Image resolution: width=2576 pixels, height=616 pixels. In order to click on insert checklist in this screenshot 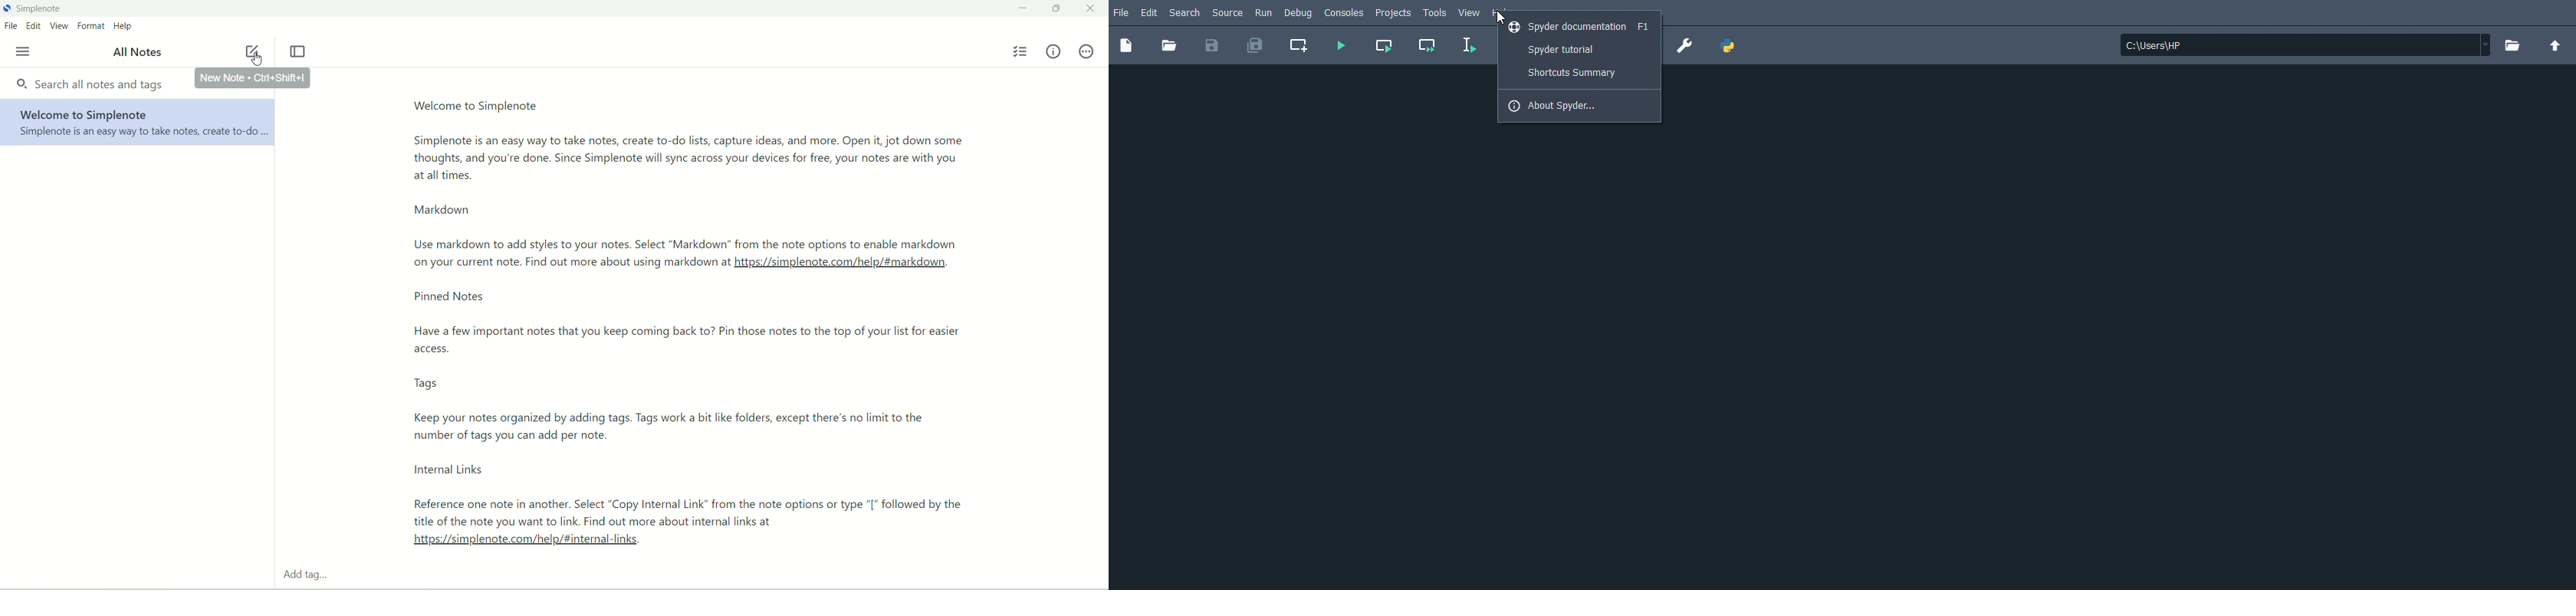, I will do `click(1020, 52)`.